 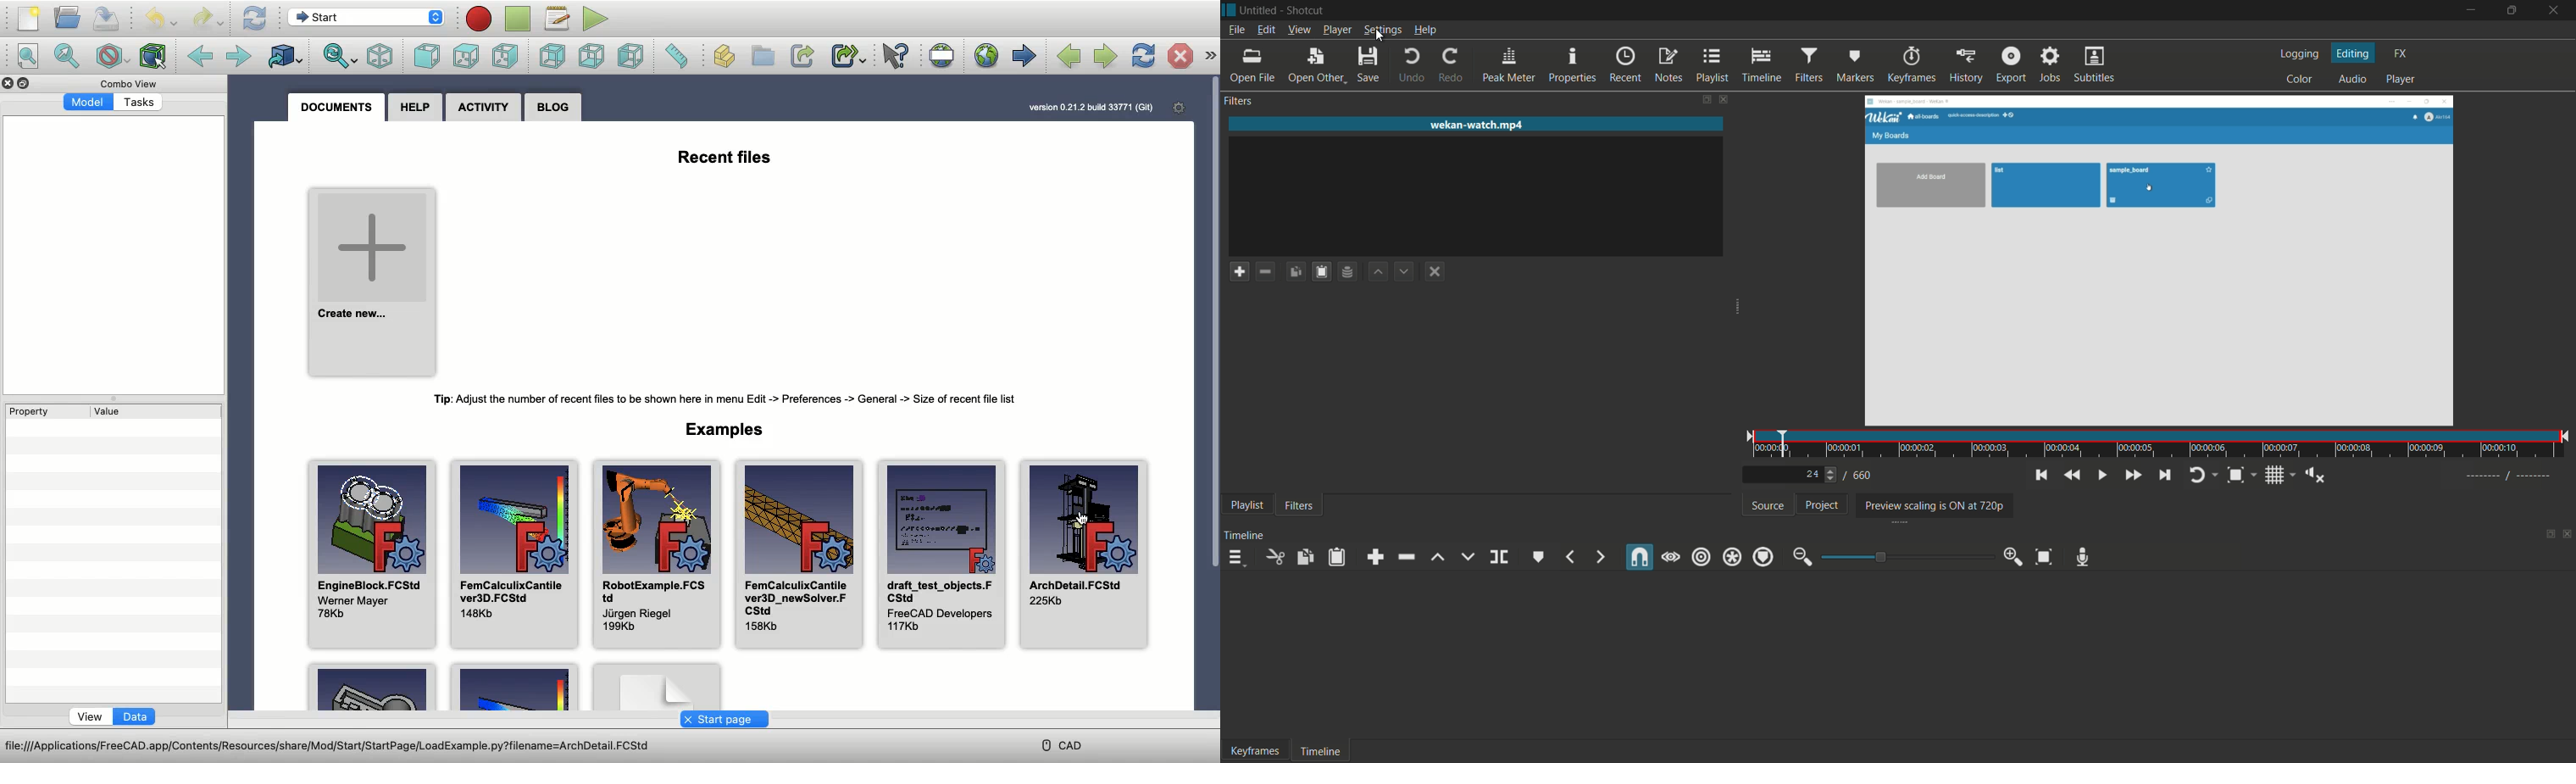 I want to click on Next page, so click(x=1105, y=56).